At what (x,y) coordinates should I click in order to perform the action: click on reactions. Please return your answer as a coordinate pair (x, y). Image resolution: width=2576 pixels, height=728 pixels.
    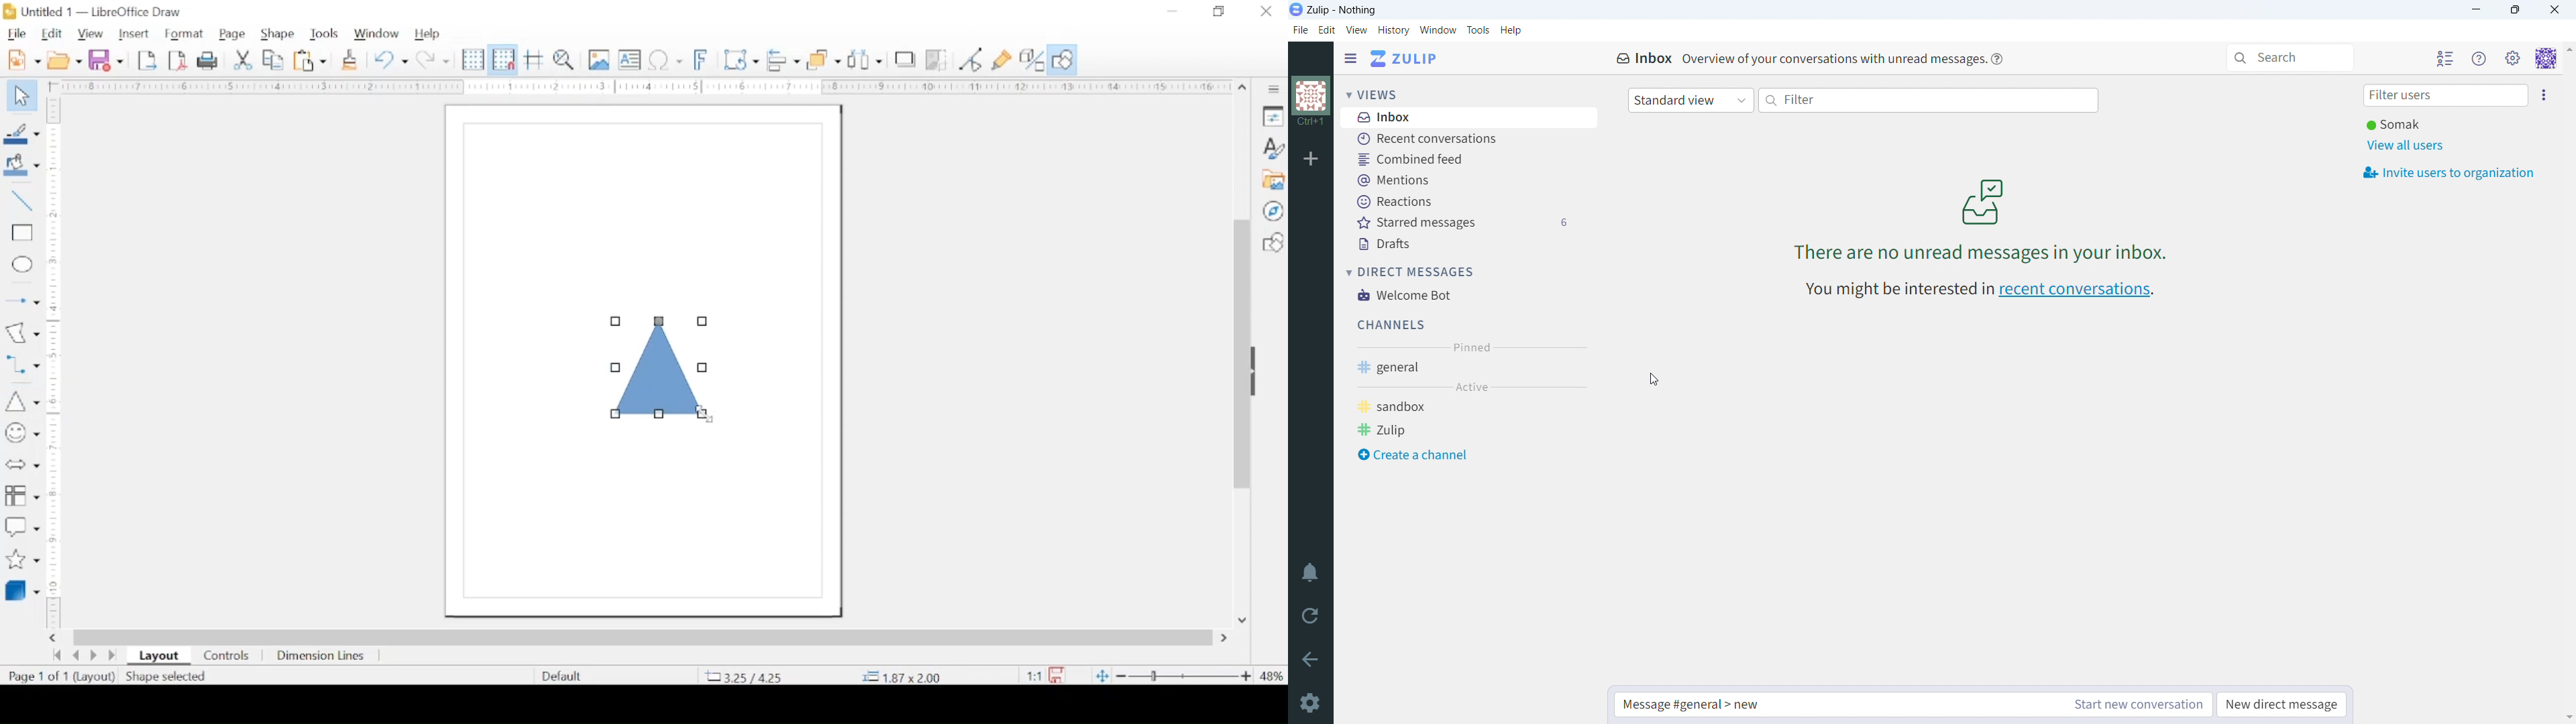
    Looking at the image, I should click on (1463, 201).